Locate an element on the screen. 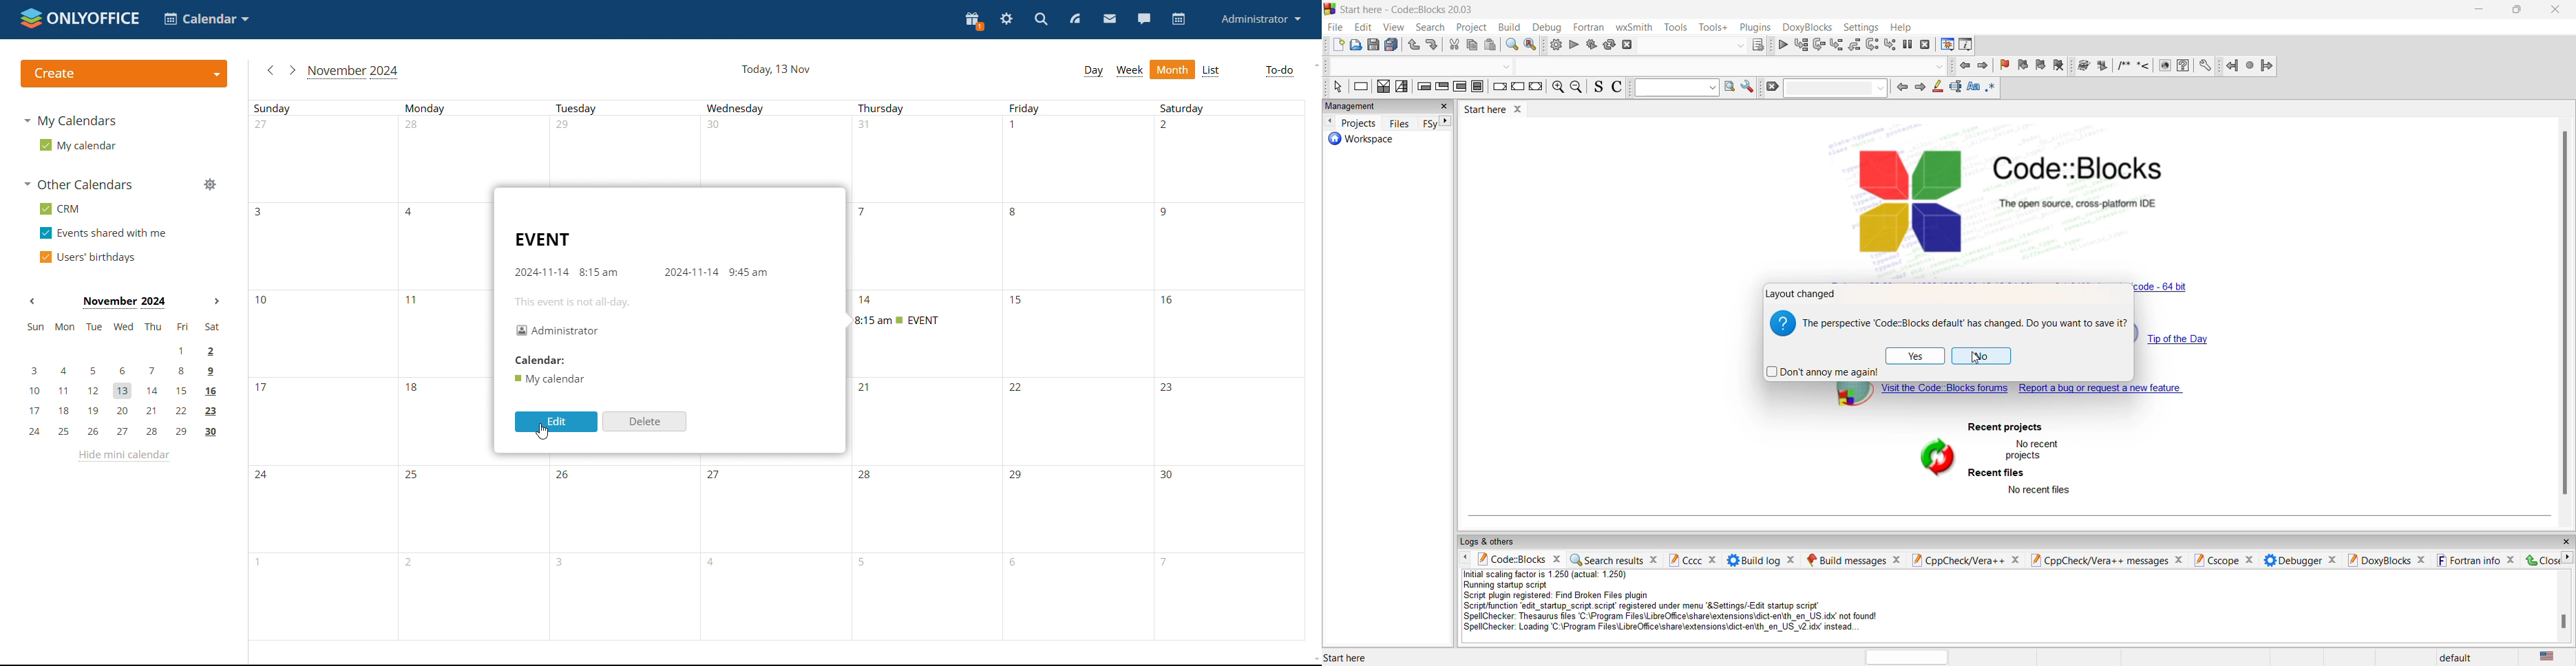 The width and height of the screenshot is (2576, 672). previous bookmark is located at coordinates (2022, 66).